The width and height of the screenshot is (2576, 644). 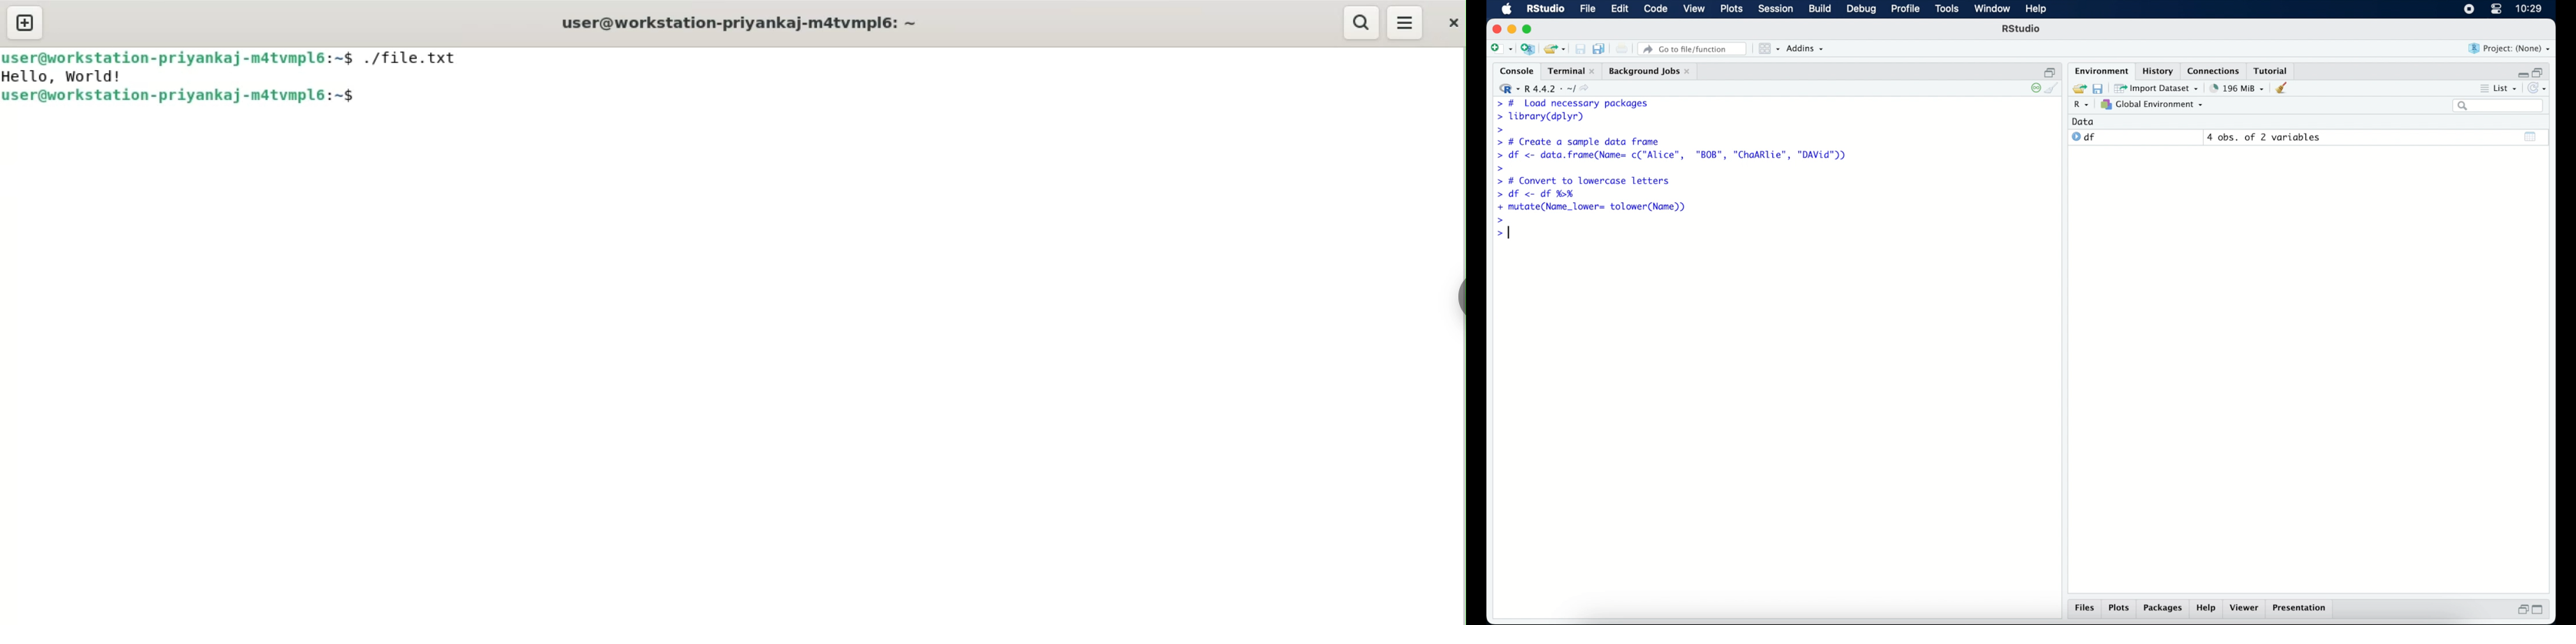 What do you see at coordinates (1675, 156) in the screenshot?
I see `> df <- data.frame(Name= c("Alice", "BOB", "ChaARlie", "DAVid"))|` at bounding box center [1675, 156].